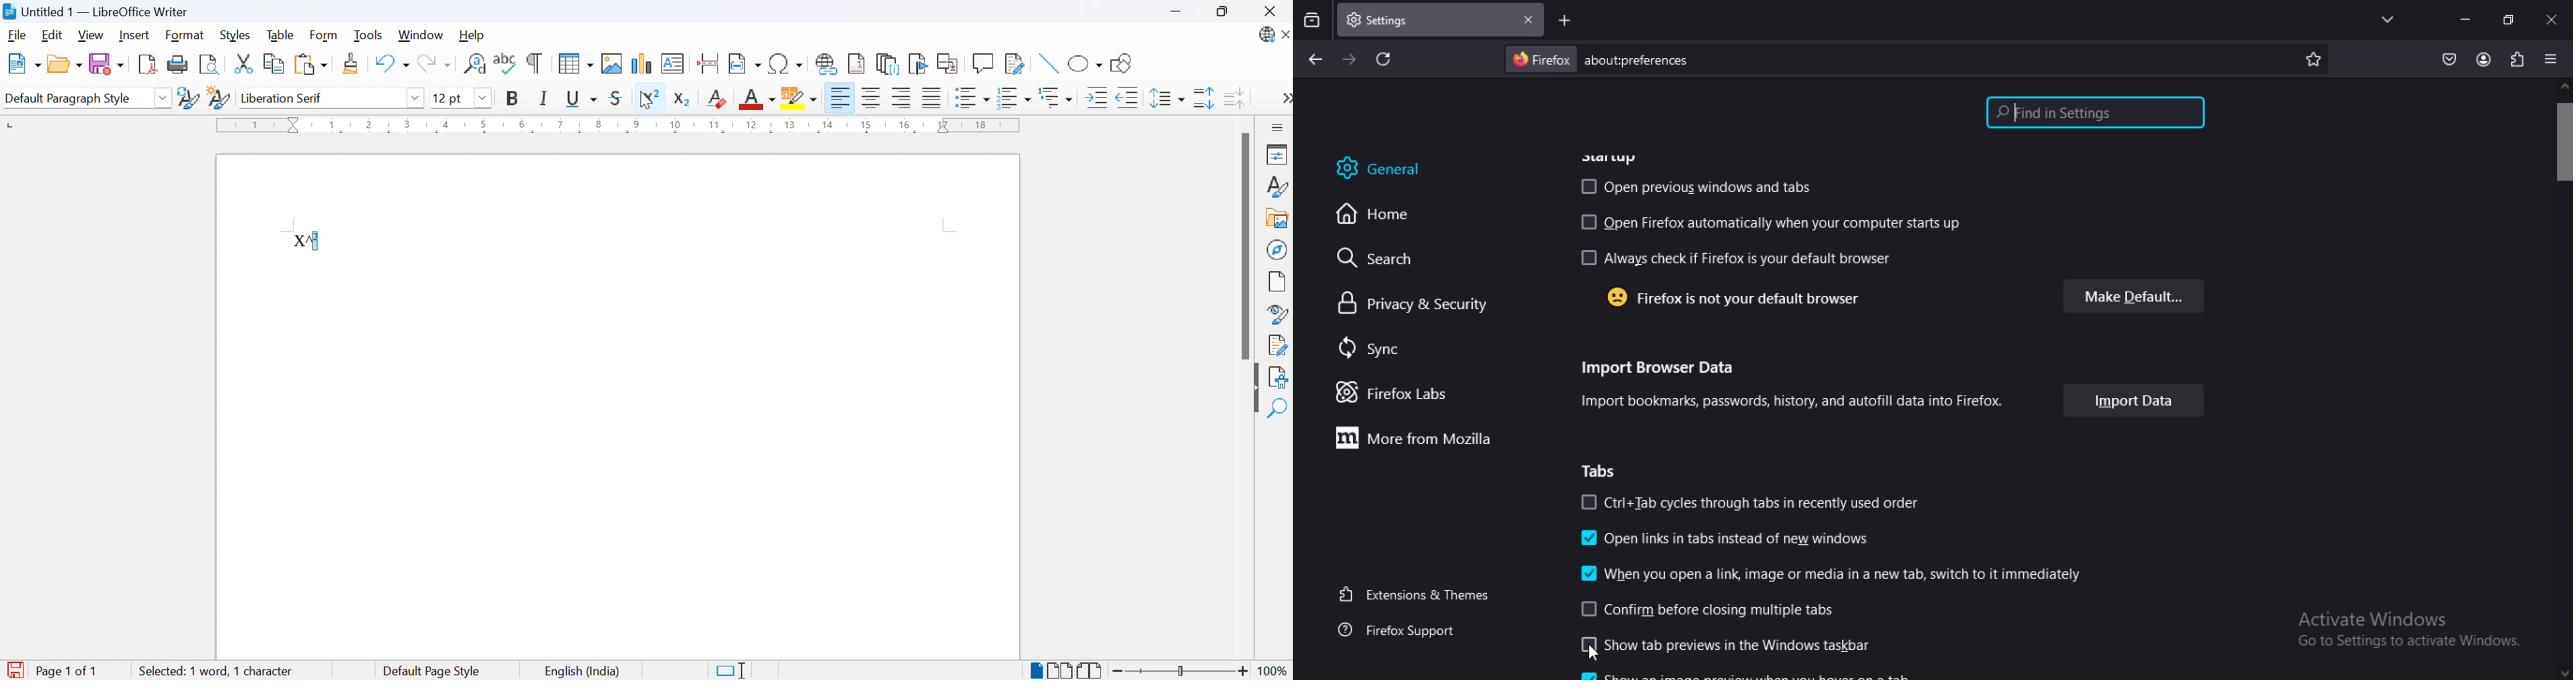 This screenshot has width=2576, height=700. What do you see at coordinates (1125, 62) in the screenshot?
I see `Show draw functions` at bounding box center [1125, 62].